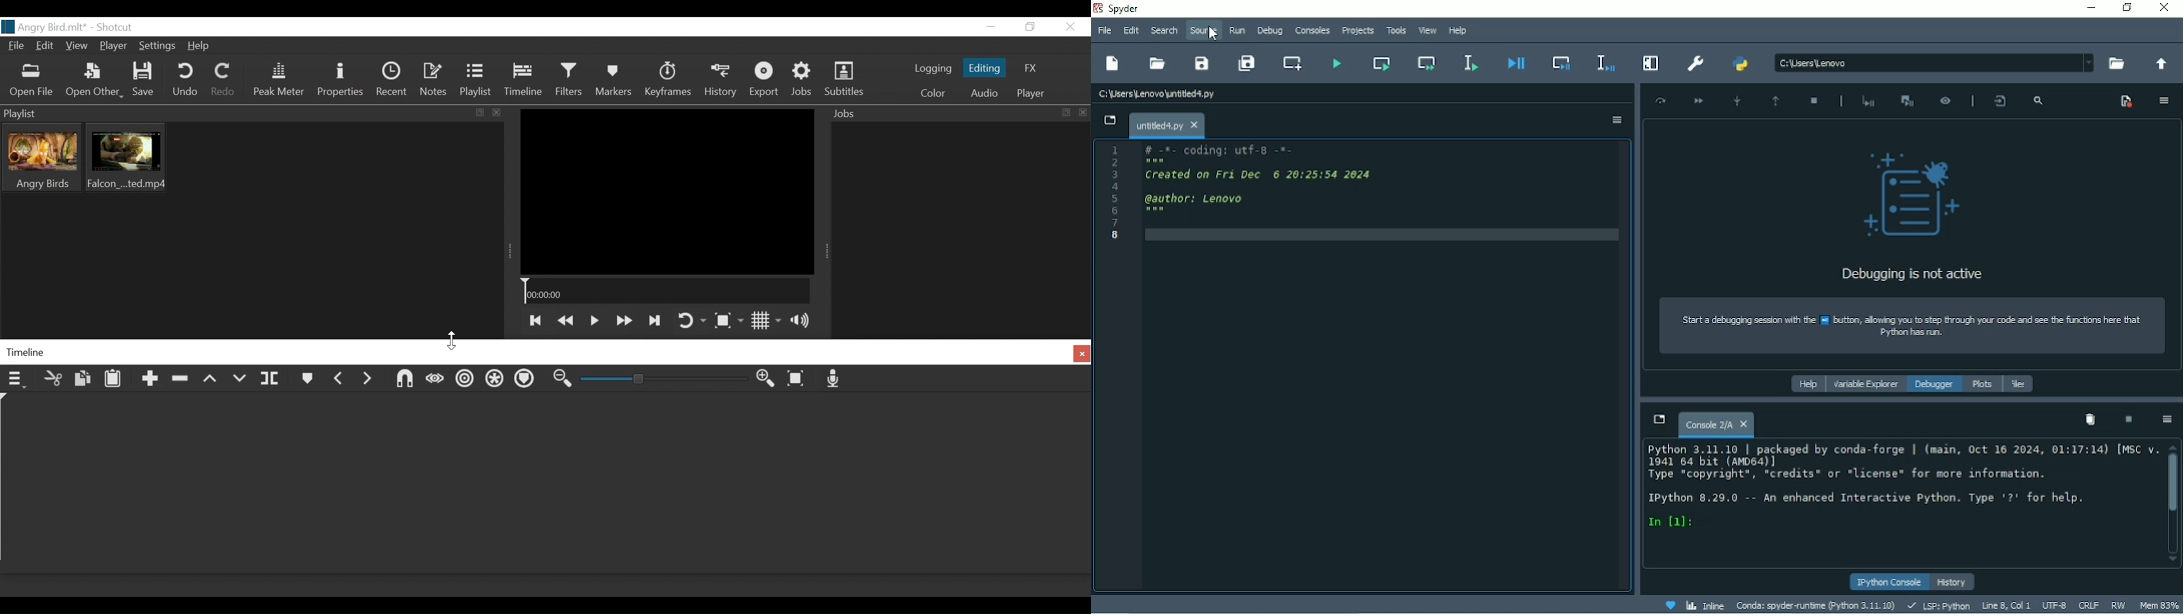 This screenshot has height=616, width=2184. Describe the element at coordinates (1131, 30) in the screenshot. I see `Edit` at that location.